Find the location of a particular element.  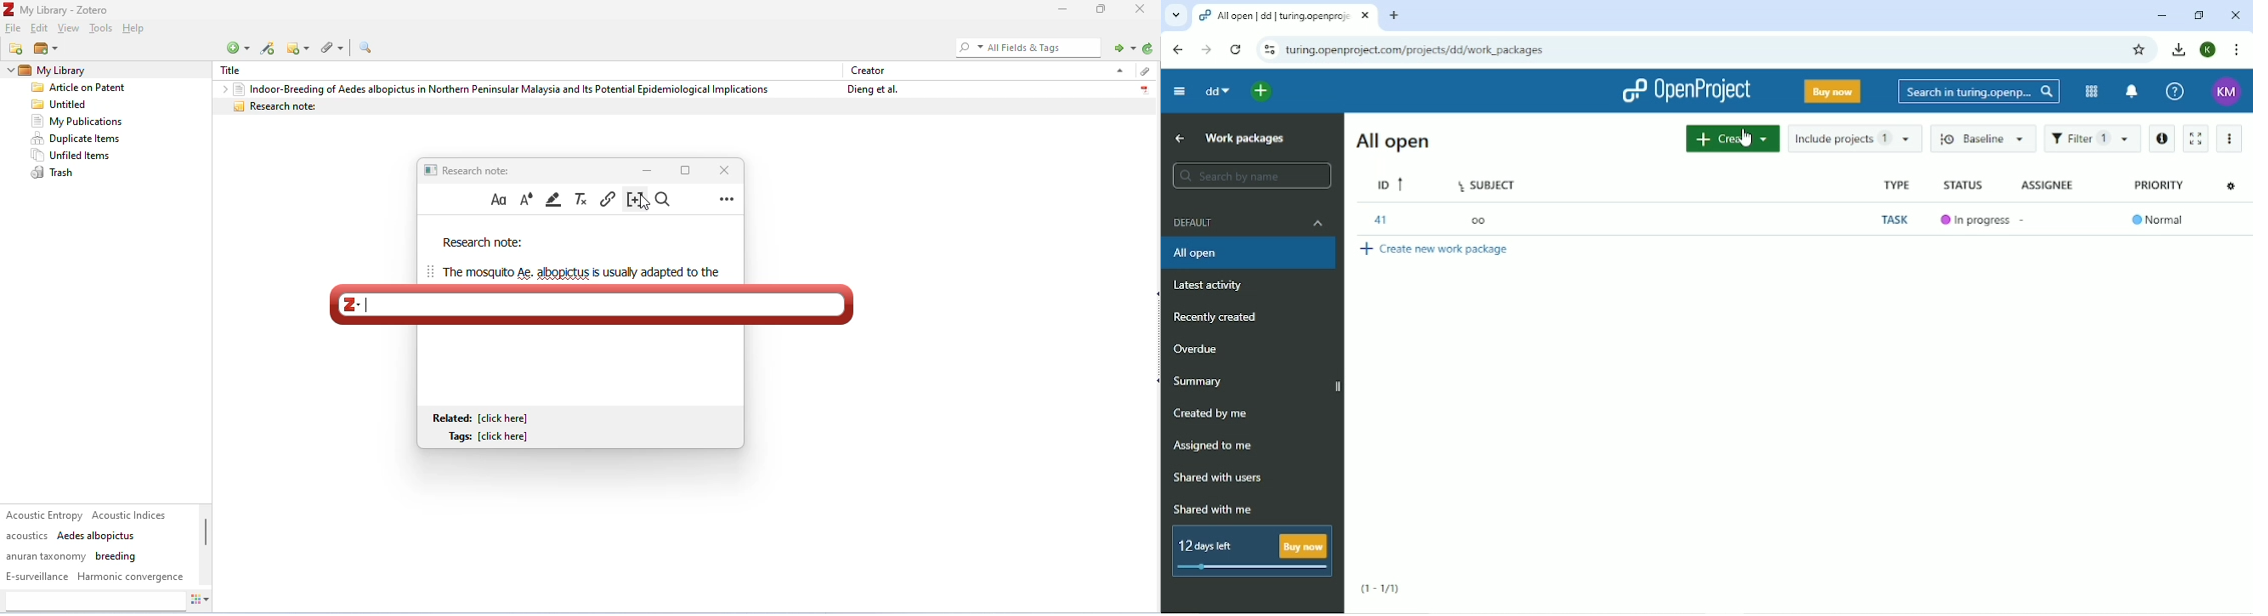

clear formatting is located at coordinates (583, 199).